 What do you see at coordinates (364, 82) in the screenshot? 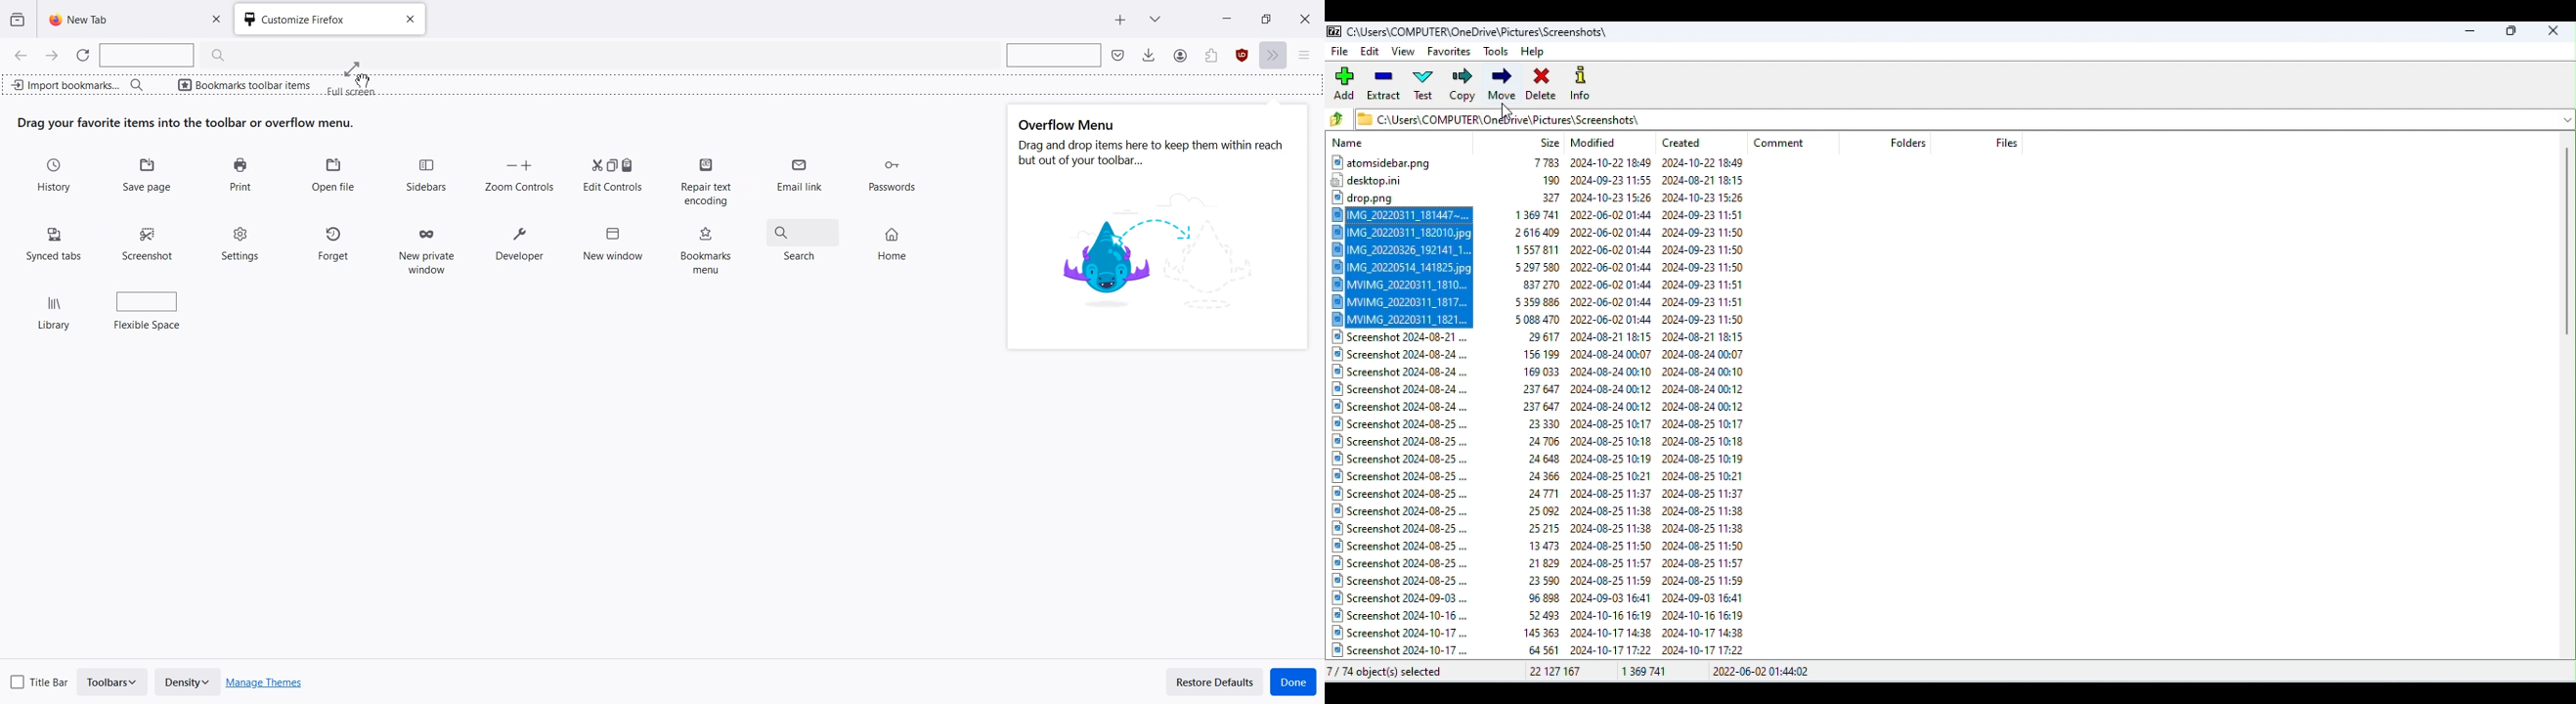
I see `cursor` at bounding box center [364, 82].